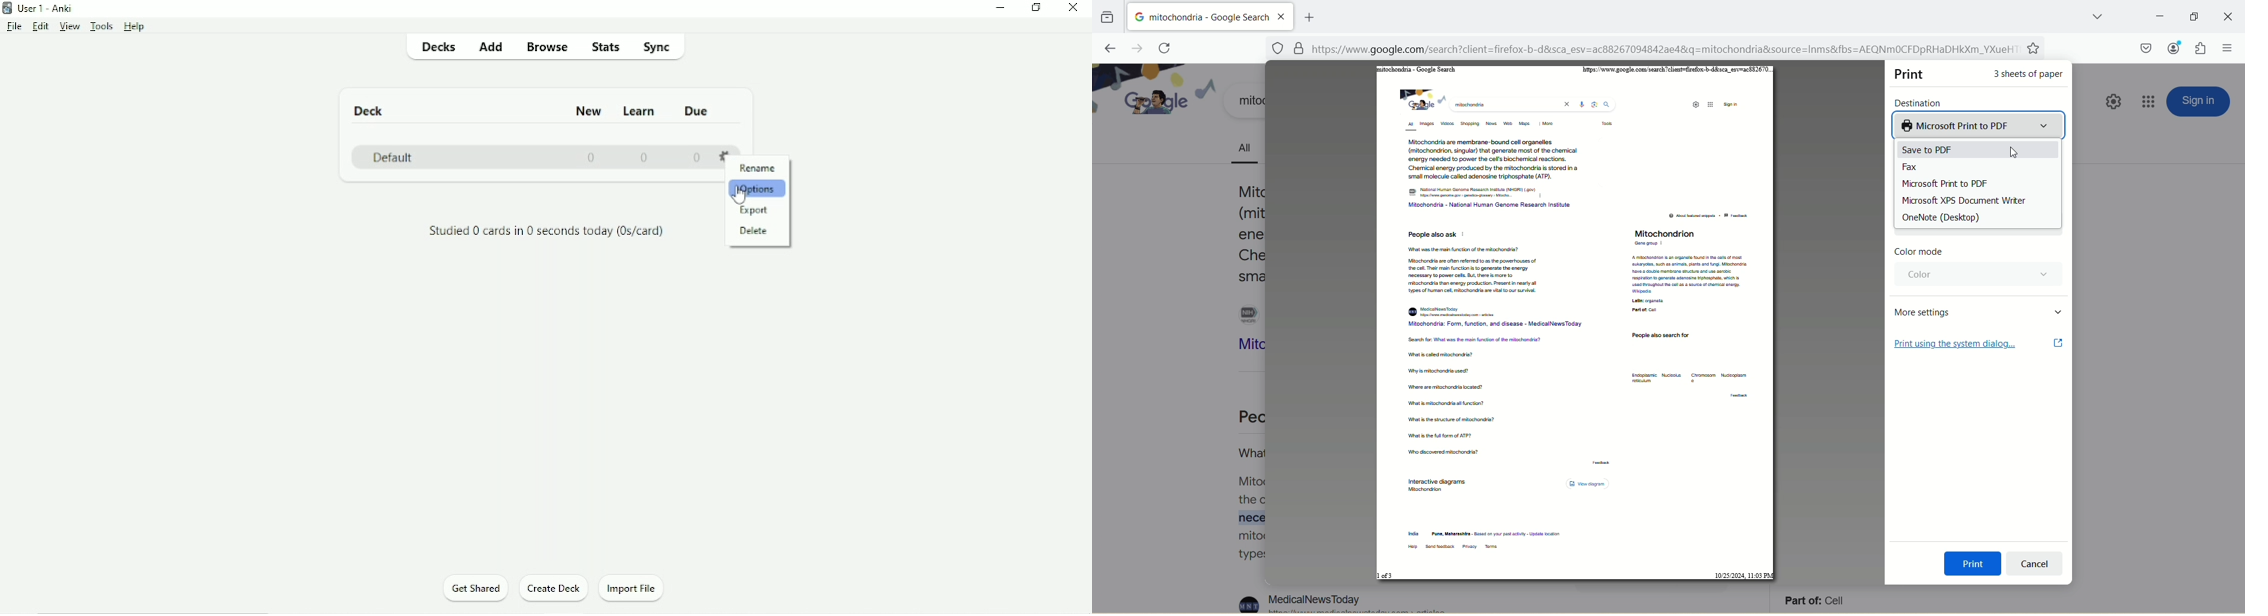 The image size is (2268, 616). What do you see at coordinates (660, 48) in the screenshot?
I see `Sync` at bounding box center [660, 48].